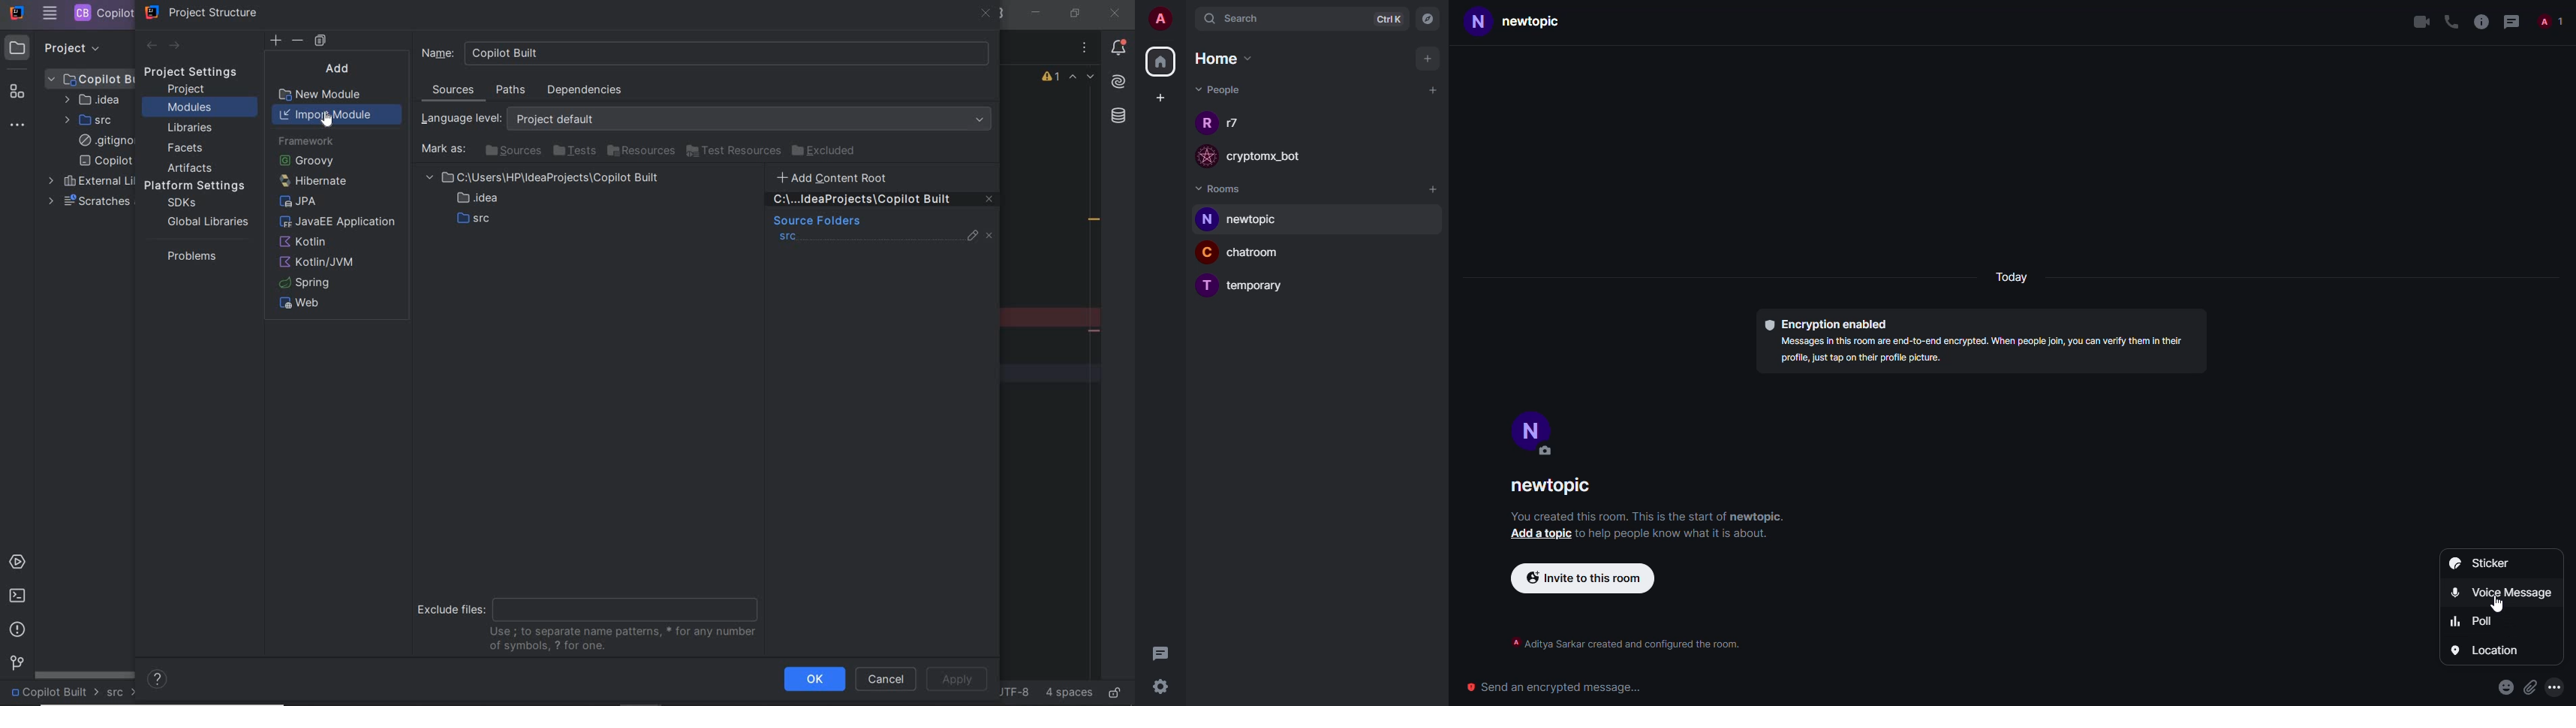 The image size is (2576, 728). What do you see at coordinates (1166, 21) in the screenshot?
I see `account` at bounding box center [1166, 21].